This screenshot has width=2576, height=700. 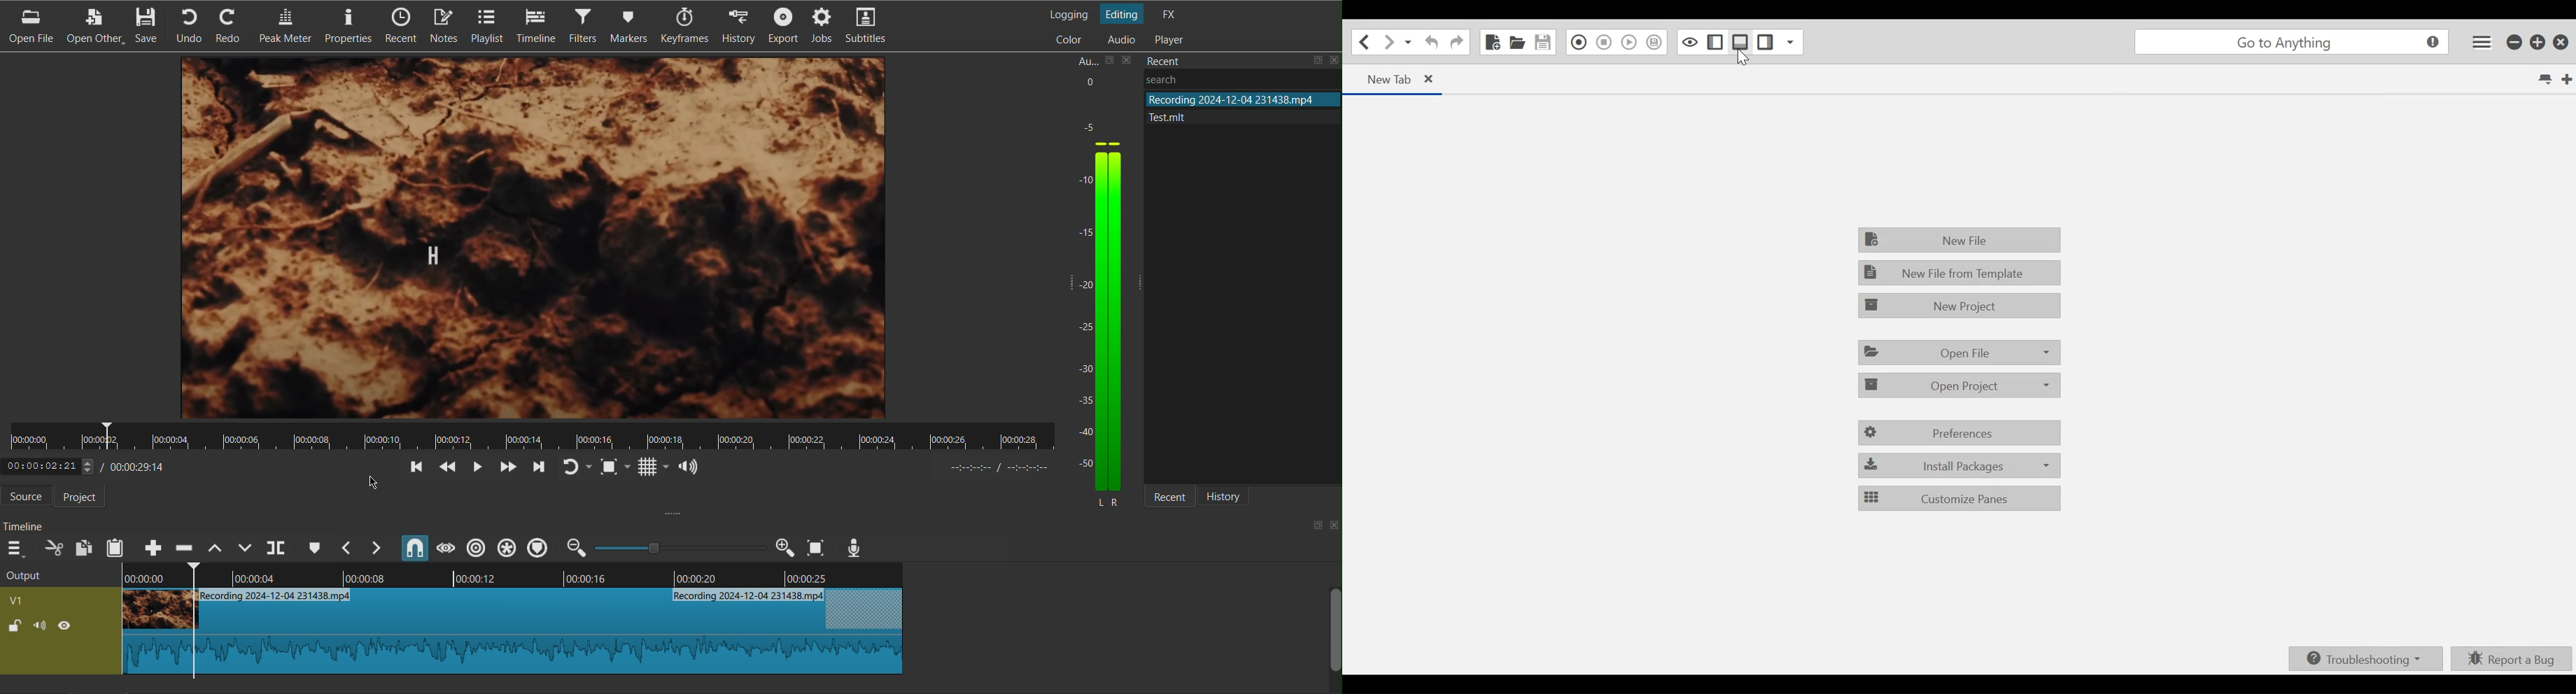 I want to click on Show the volume control, so click(x=689, y=468).